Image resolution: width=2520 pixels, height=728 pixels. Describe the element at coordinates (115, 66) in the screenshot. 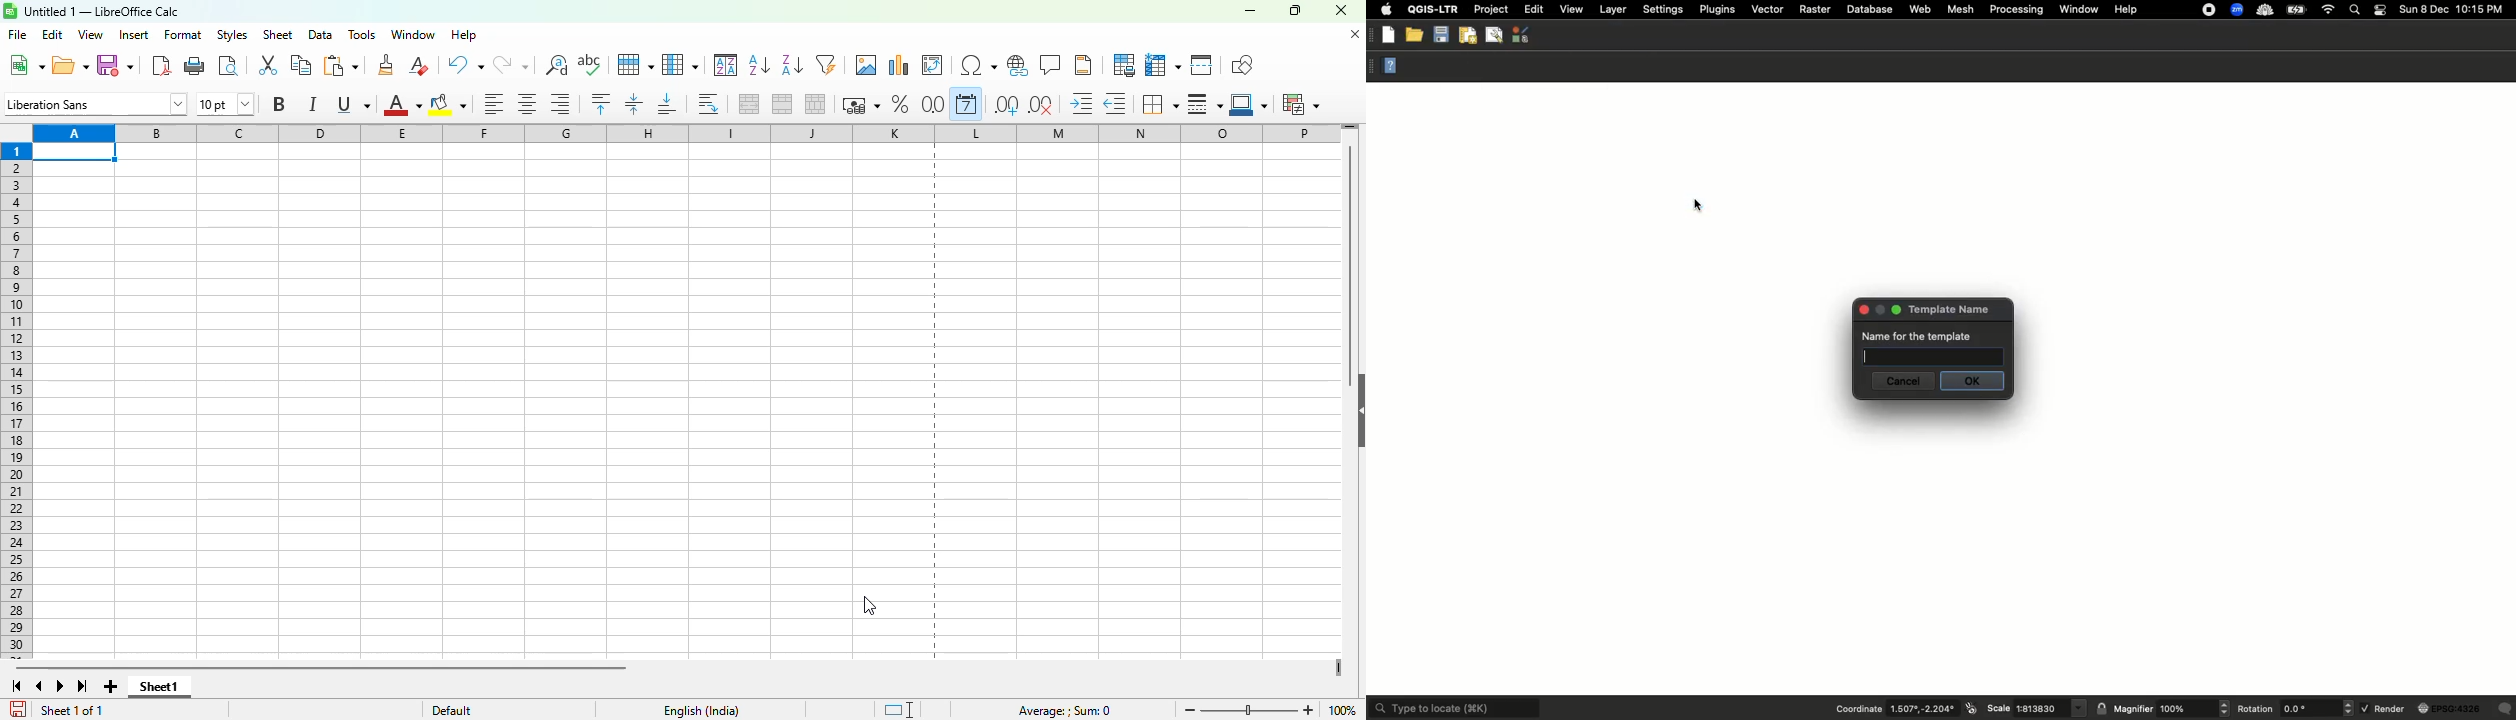

I see `save` at that location.